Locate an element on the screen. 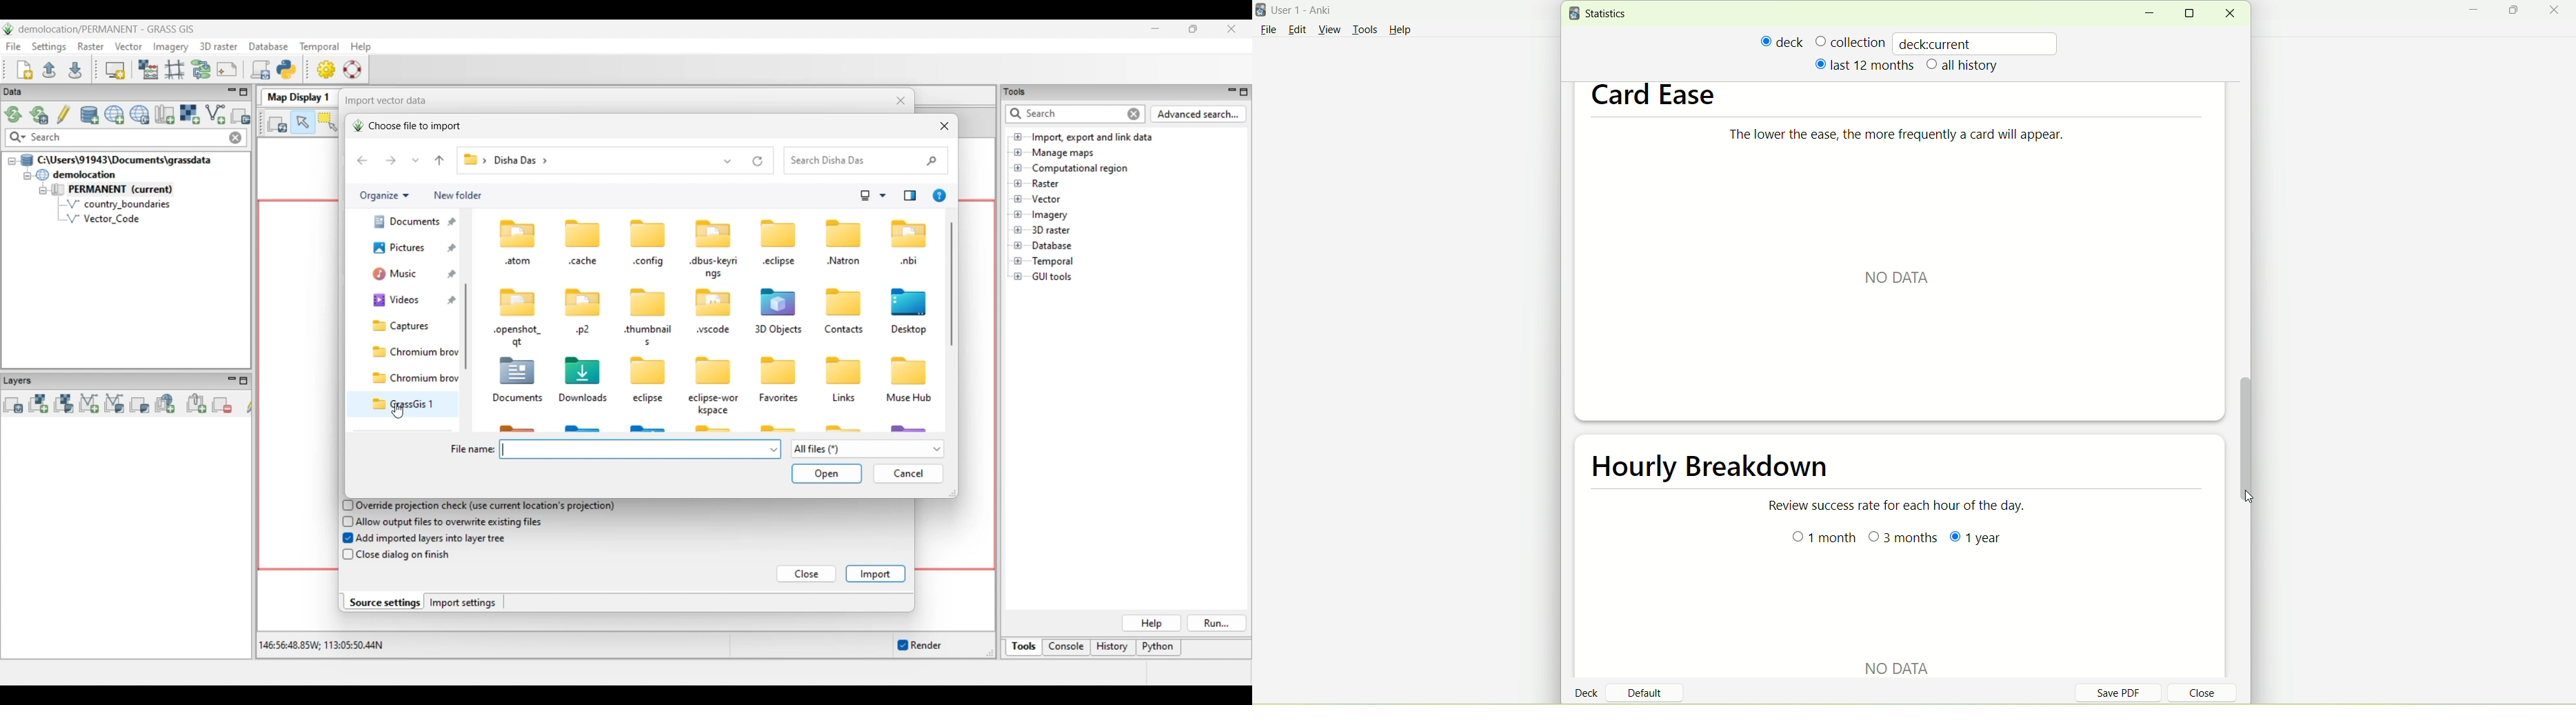 The height and width of the screenshot is (728, 2576). maximize is located at coordinates (2515, 12).